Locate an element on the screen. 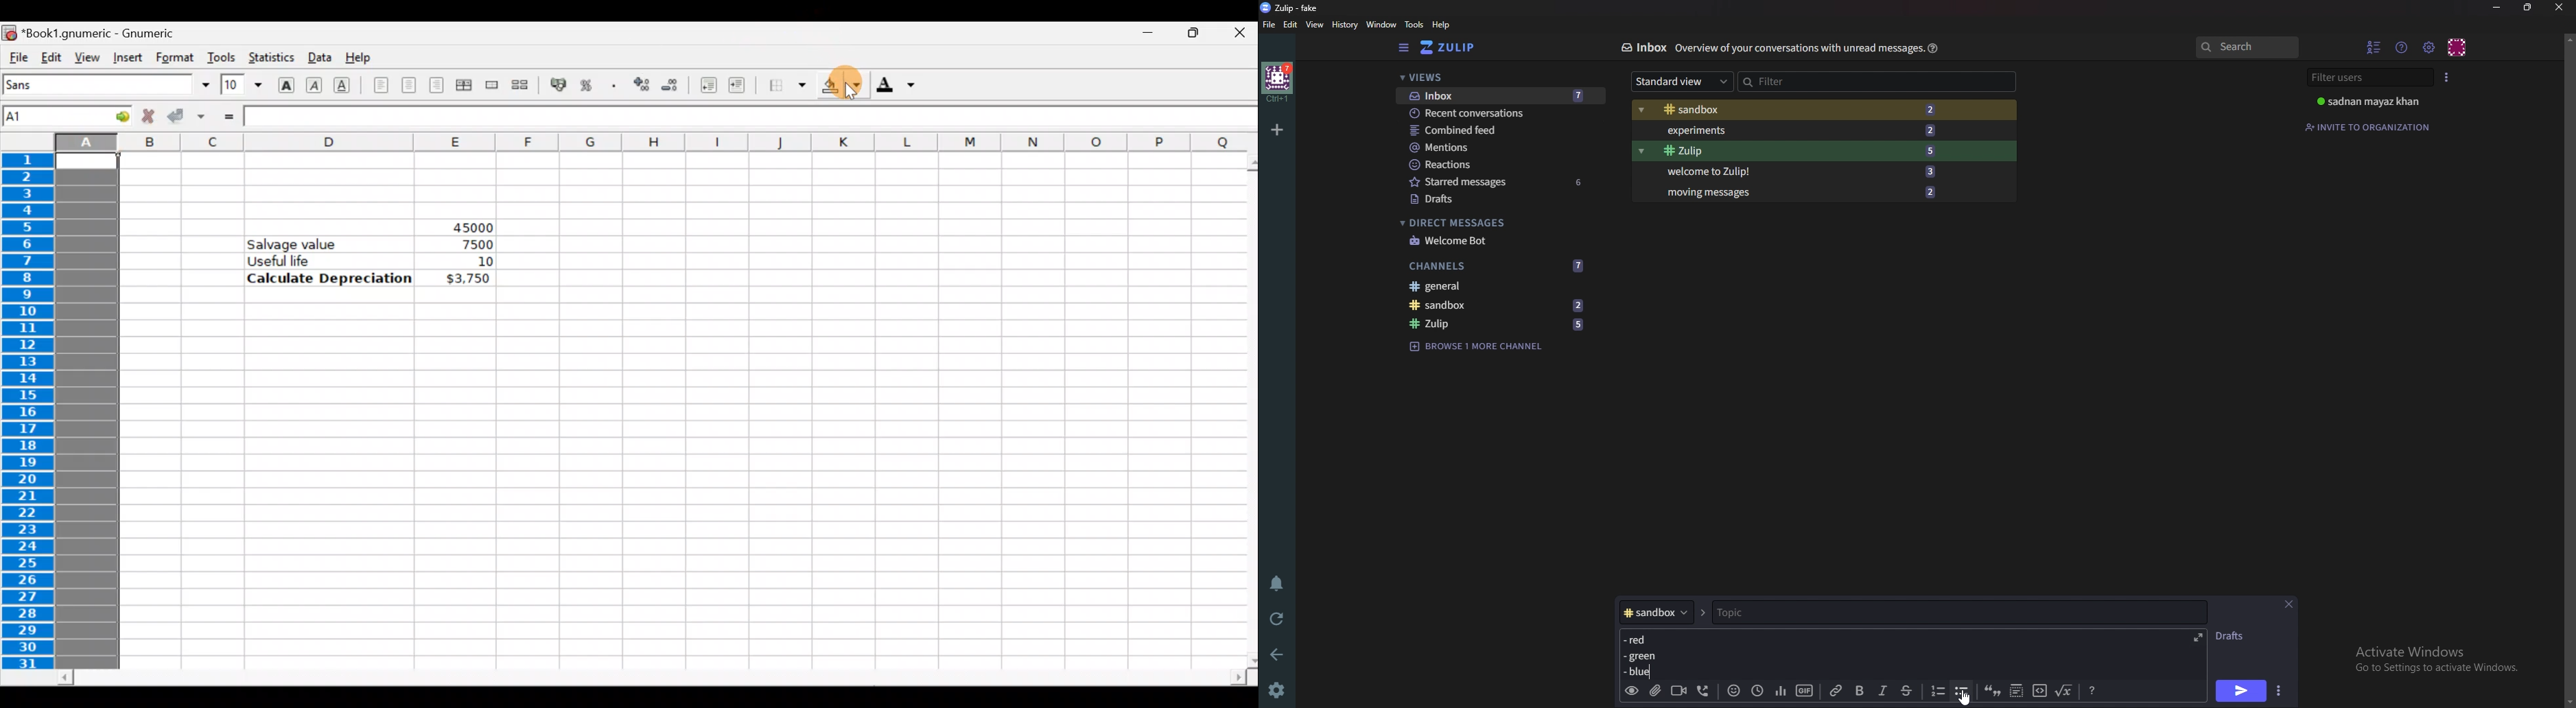 The width and height of the screenshot is (2576, 728). poll is located at coordinates (1781, 689).